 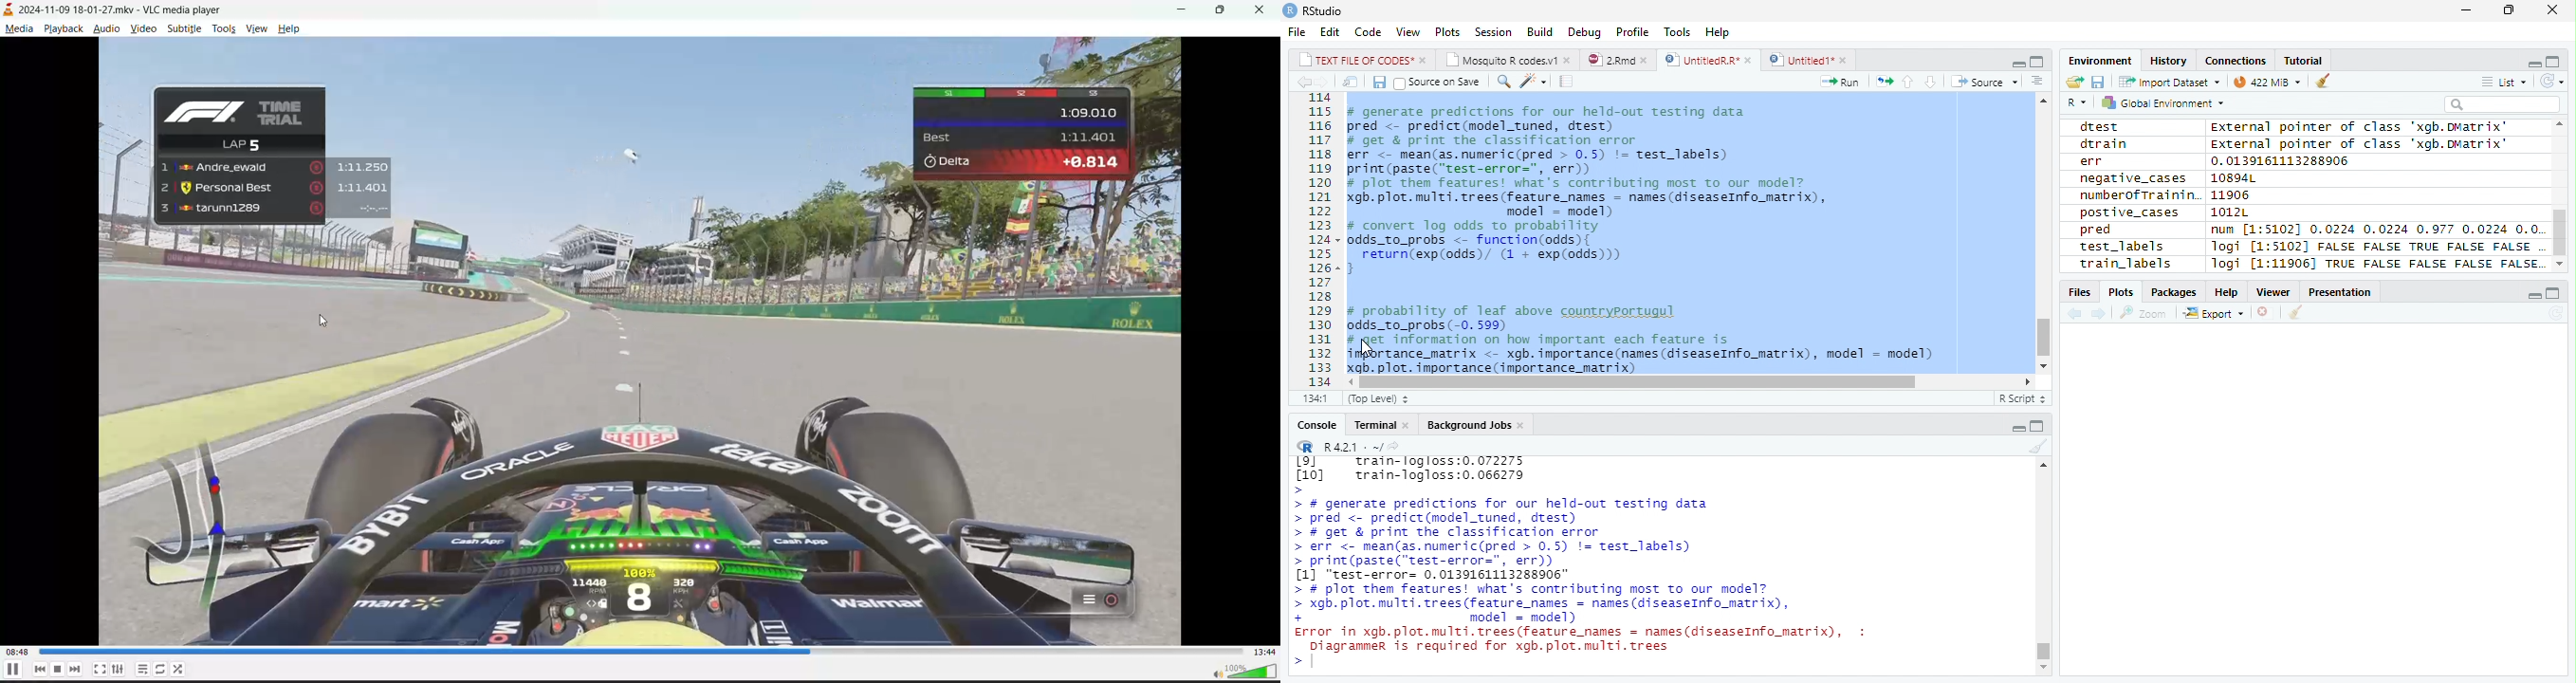 What do you see at coordinates (1930, 81) in the screenshot?
I see `Down` at bounding box center [1930, 81].